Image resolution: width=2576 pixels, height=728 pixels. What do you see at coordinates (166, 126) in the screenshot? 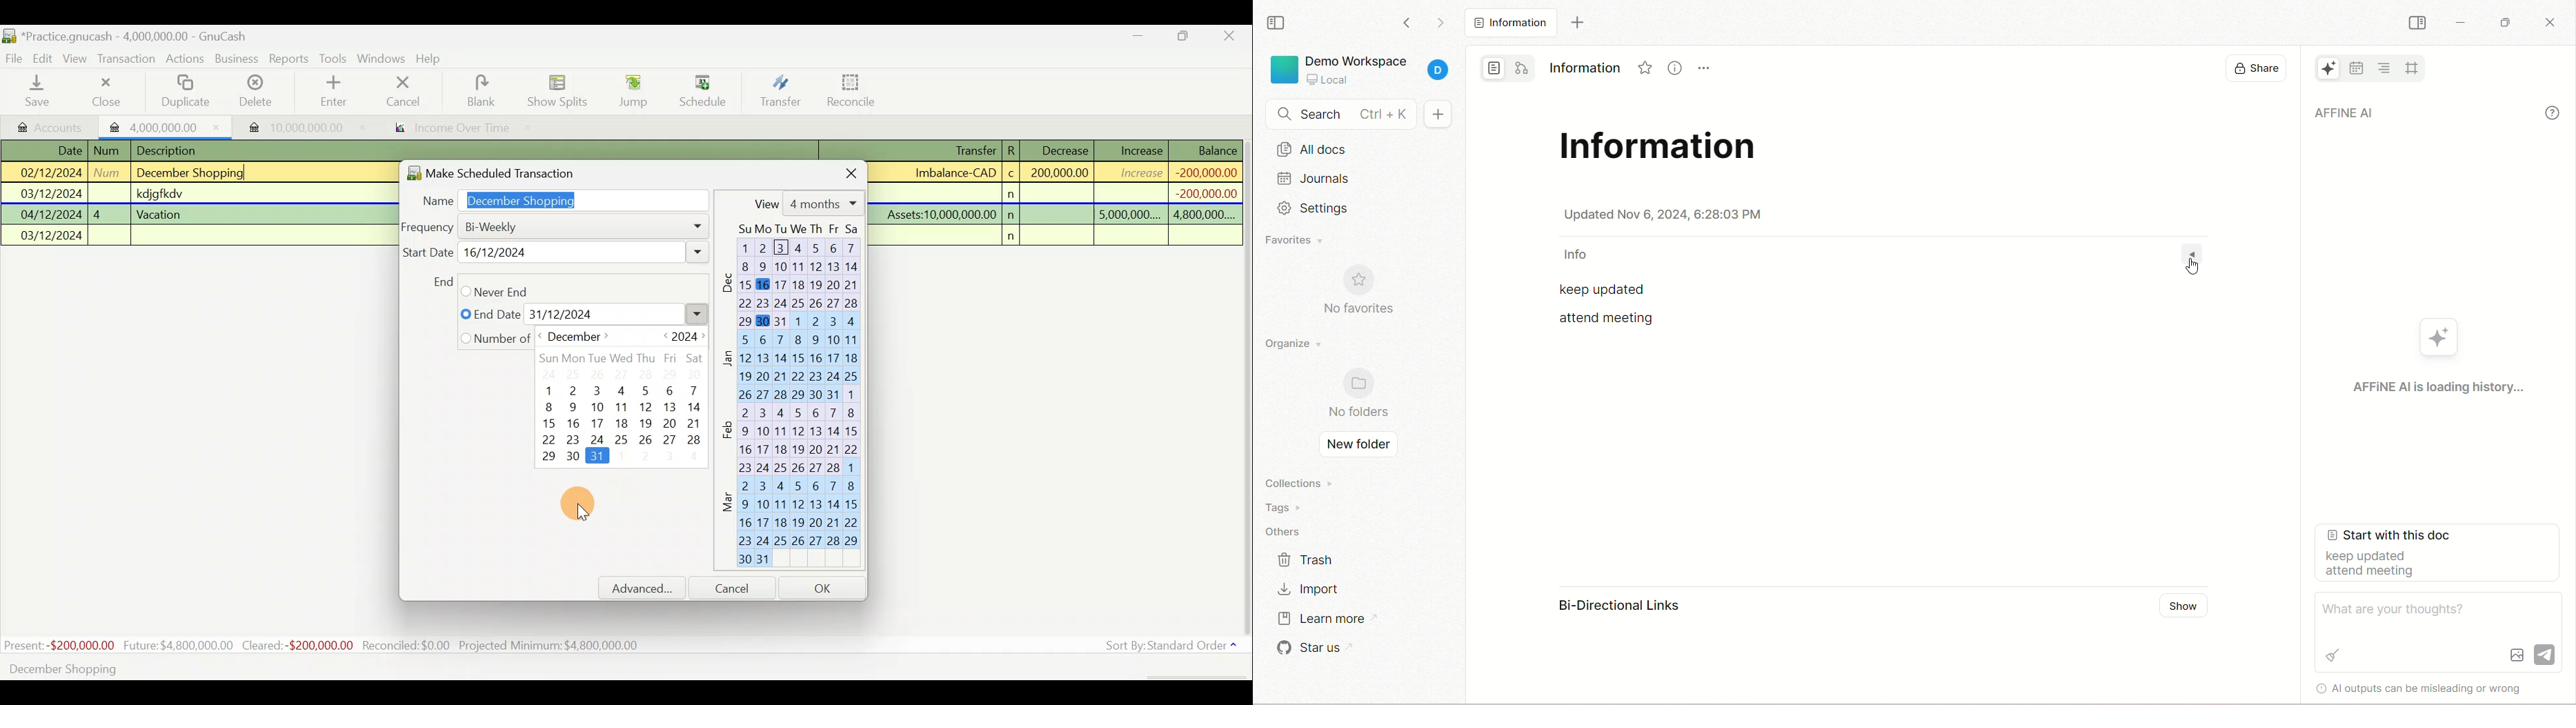
I see `Imported transaction 1` at bounding box center [166, 126].